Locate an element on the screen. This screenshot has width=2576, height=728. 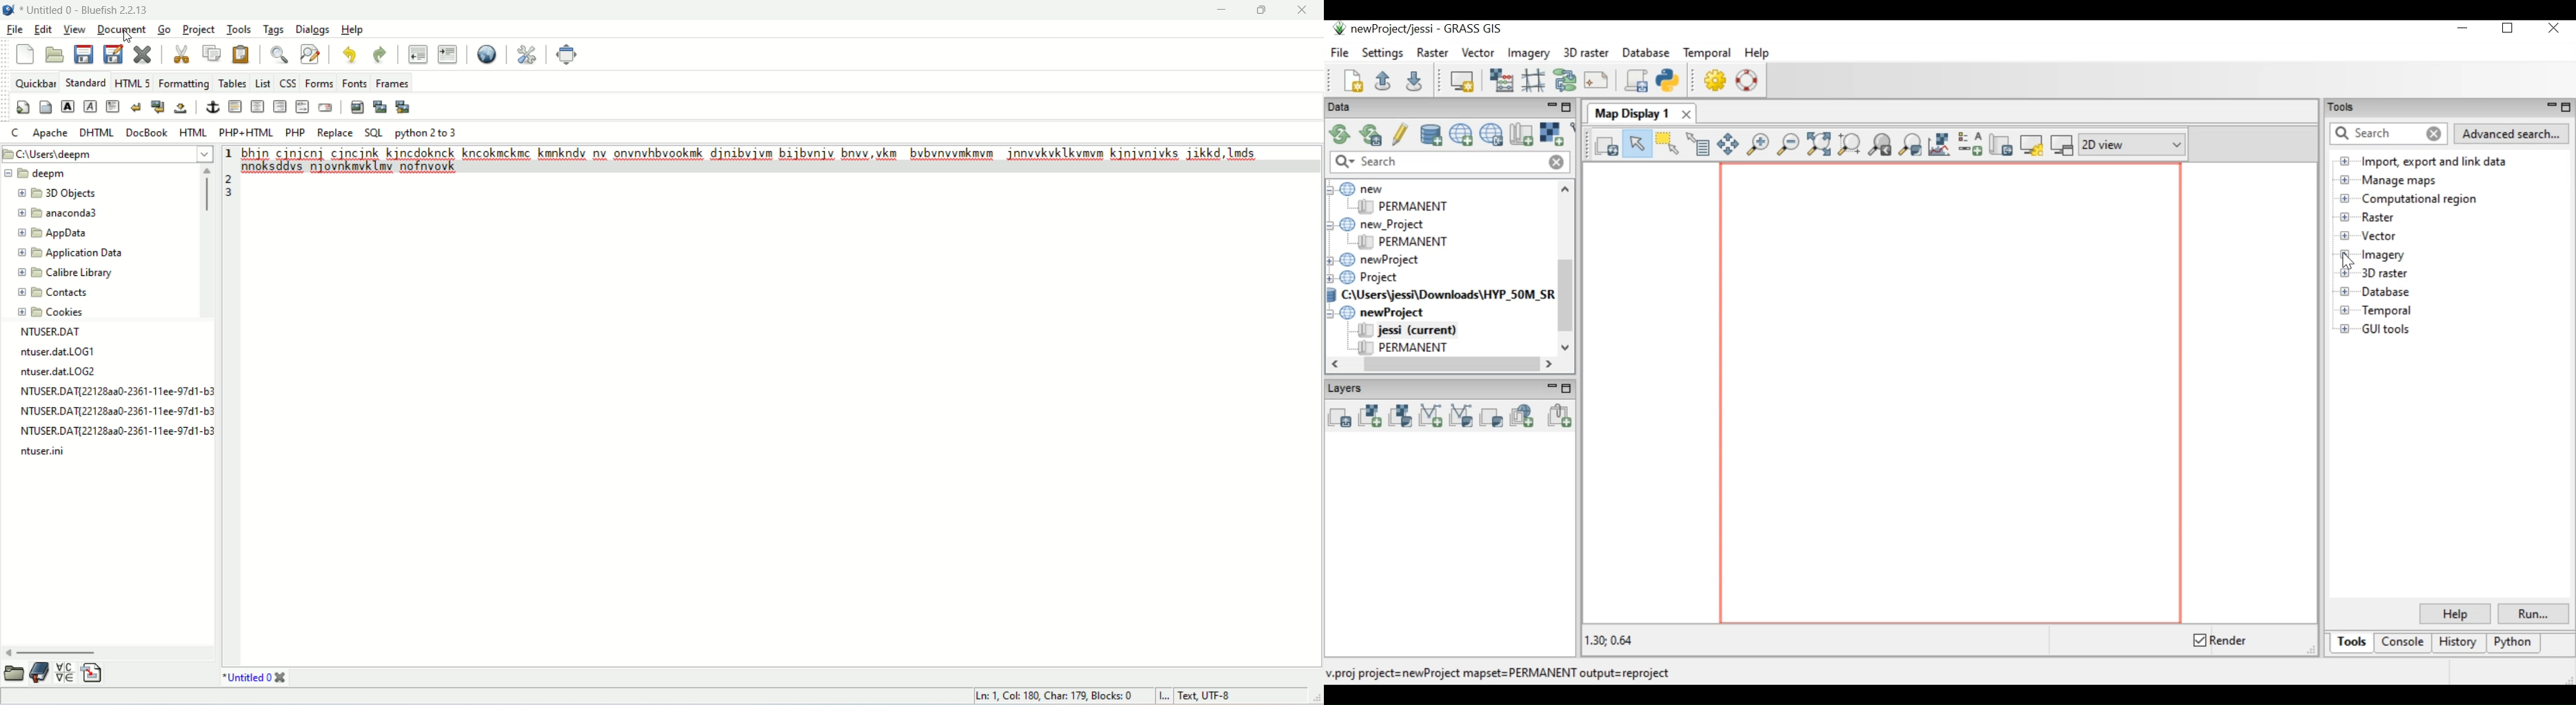
3D object is located at coordinates (63, 194).